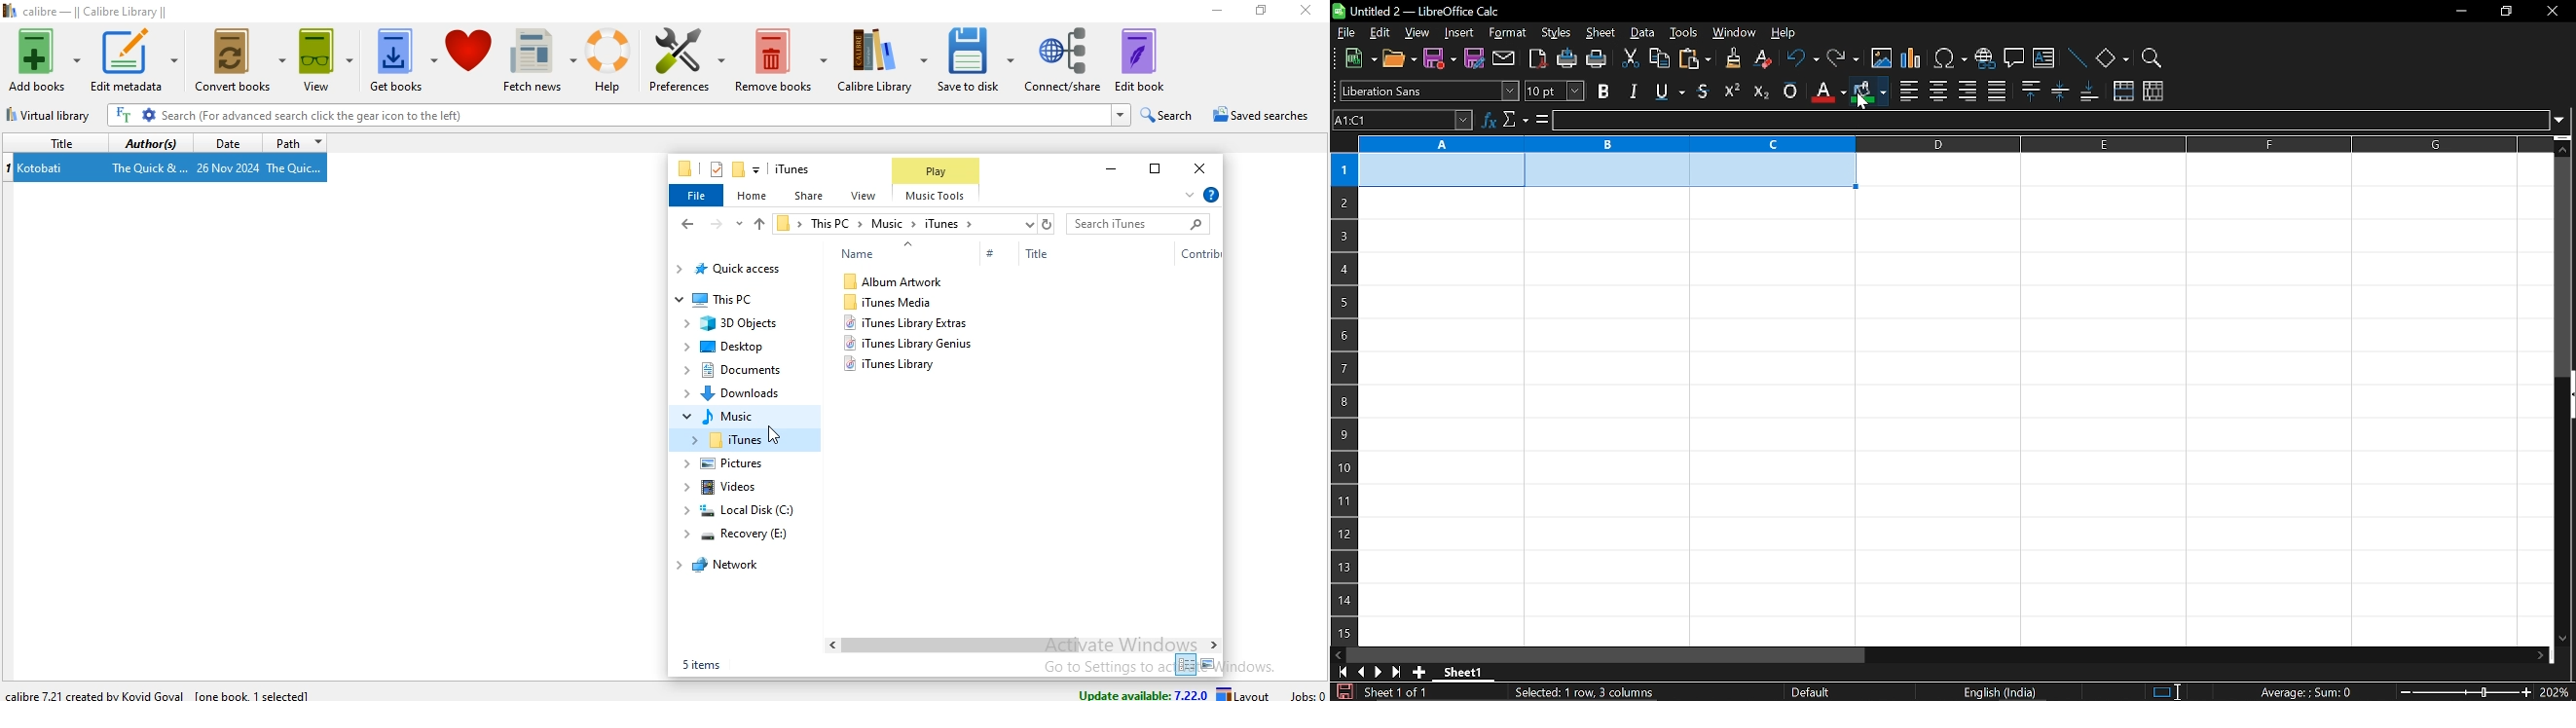 The height and width of the screenshot is (728, 2576). I want to click on small icon view, so click(1185, 664).